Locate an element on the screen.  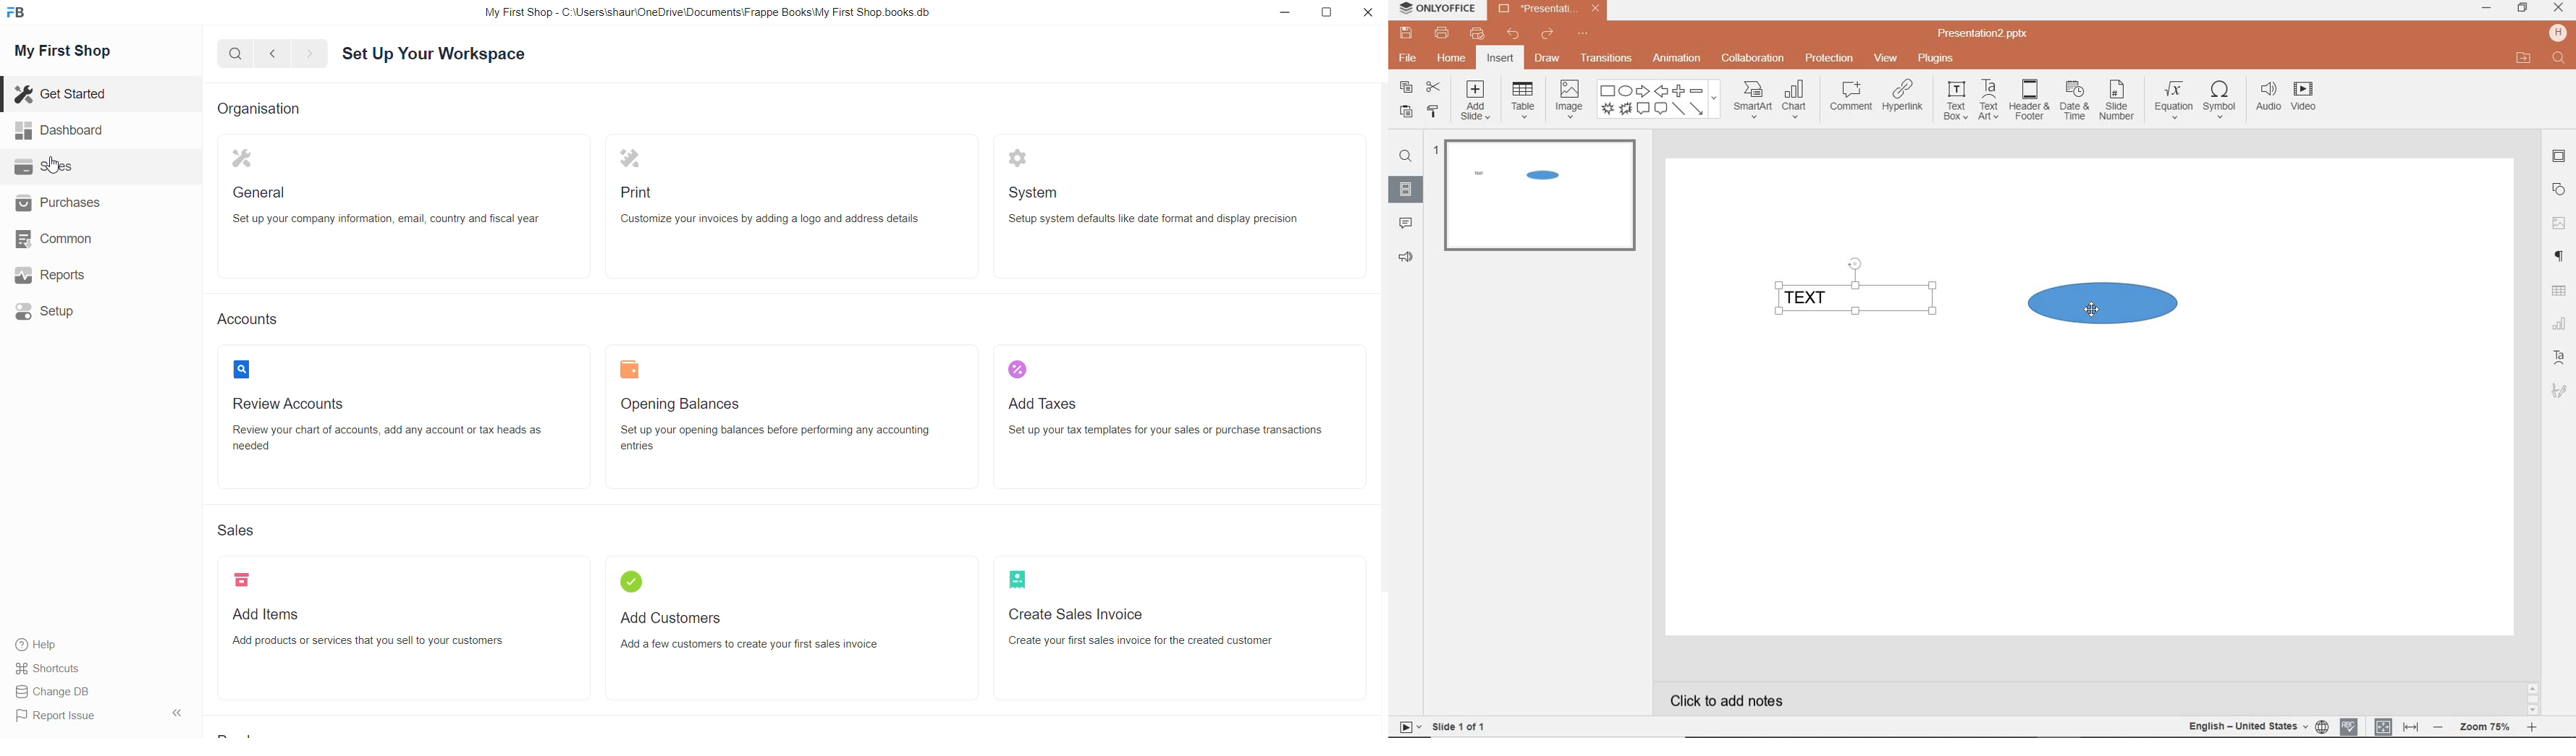
TEXT ART is located at coordinates (2557, 392).